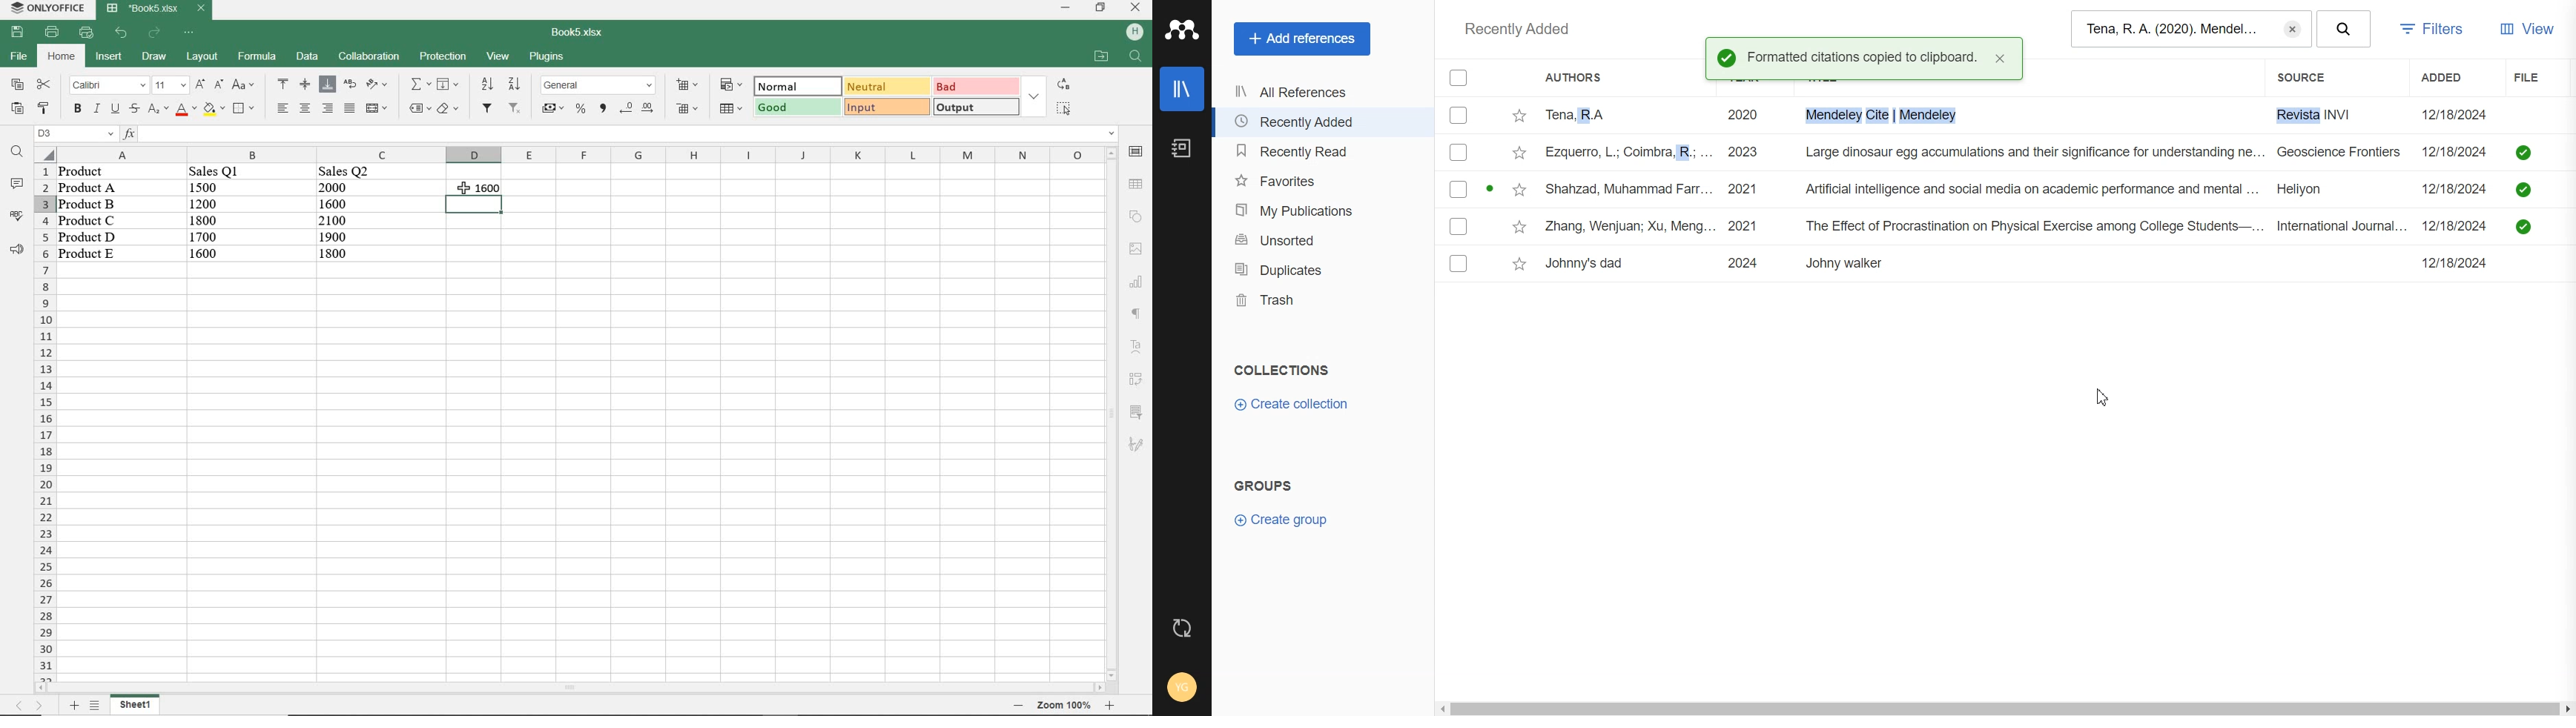 This screenshot has width=2576, height=728. I want to click on File, so click(2537, 76).